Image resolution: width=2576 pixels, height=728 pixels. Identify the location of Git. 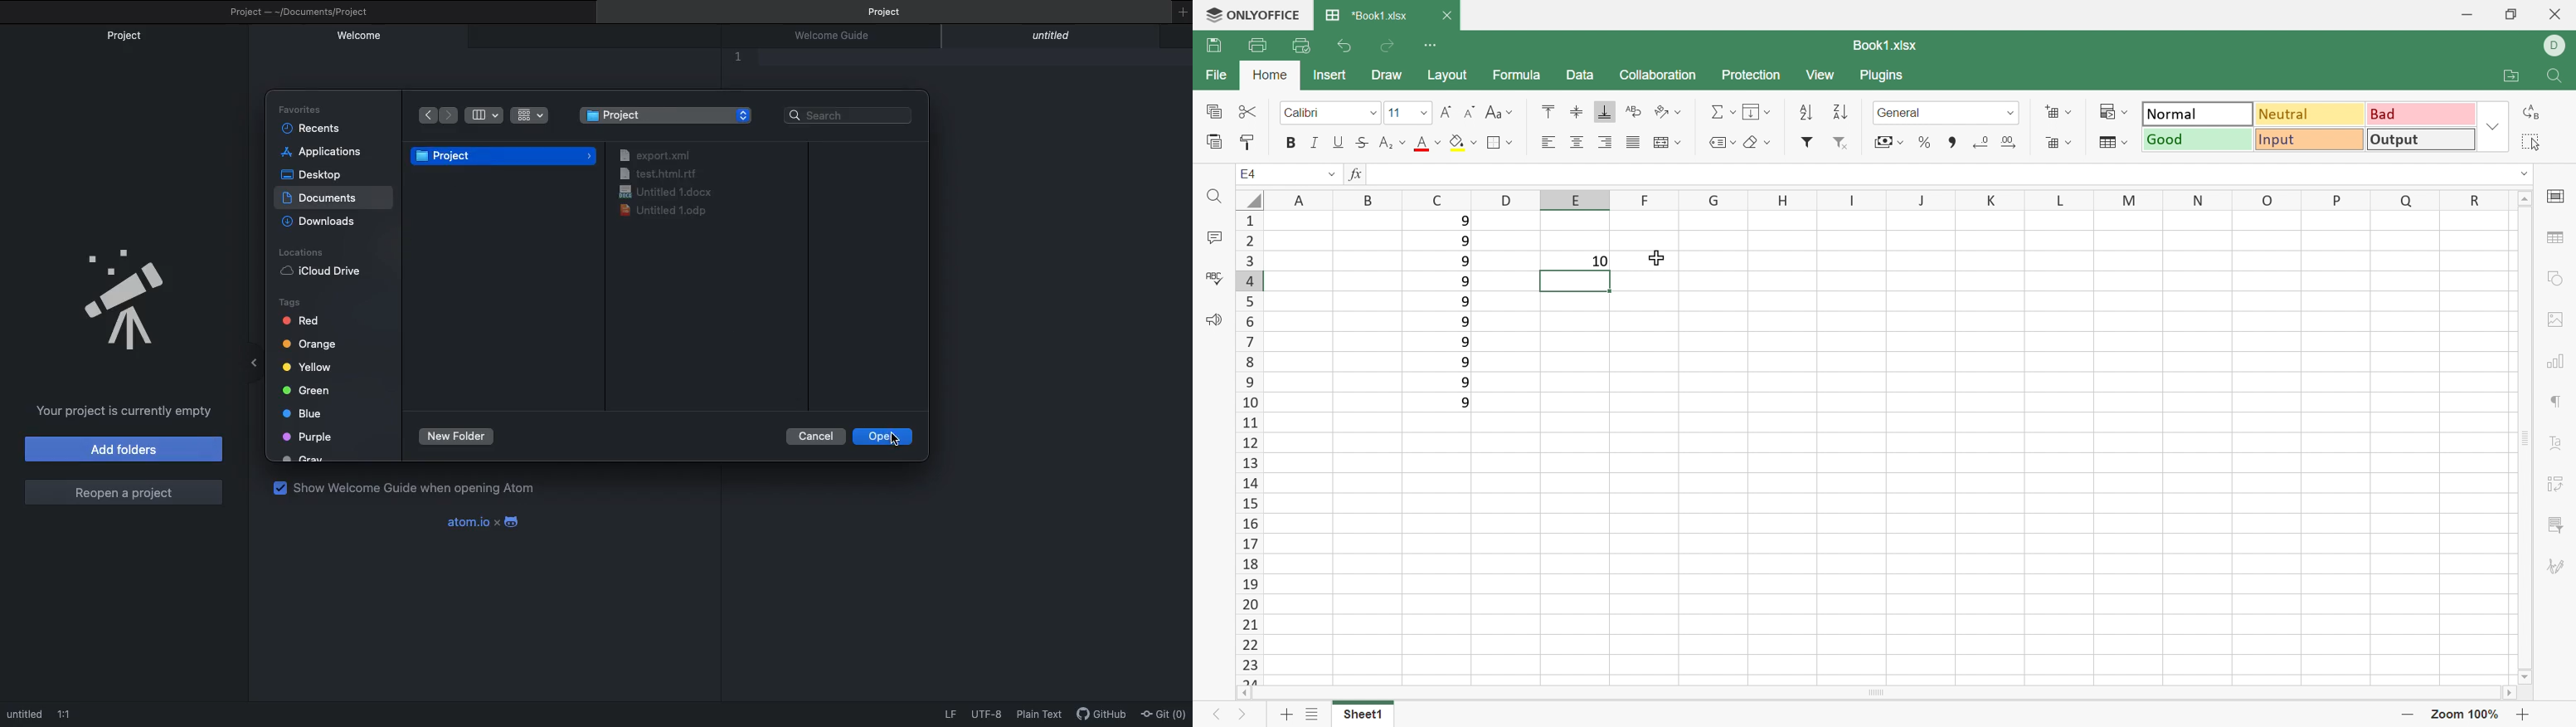
(1166, 713).